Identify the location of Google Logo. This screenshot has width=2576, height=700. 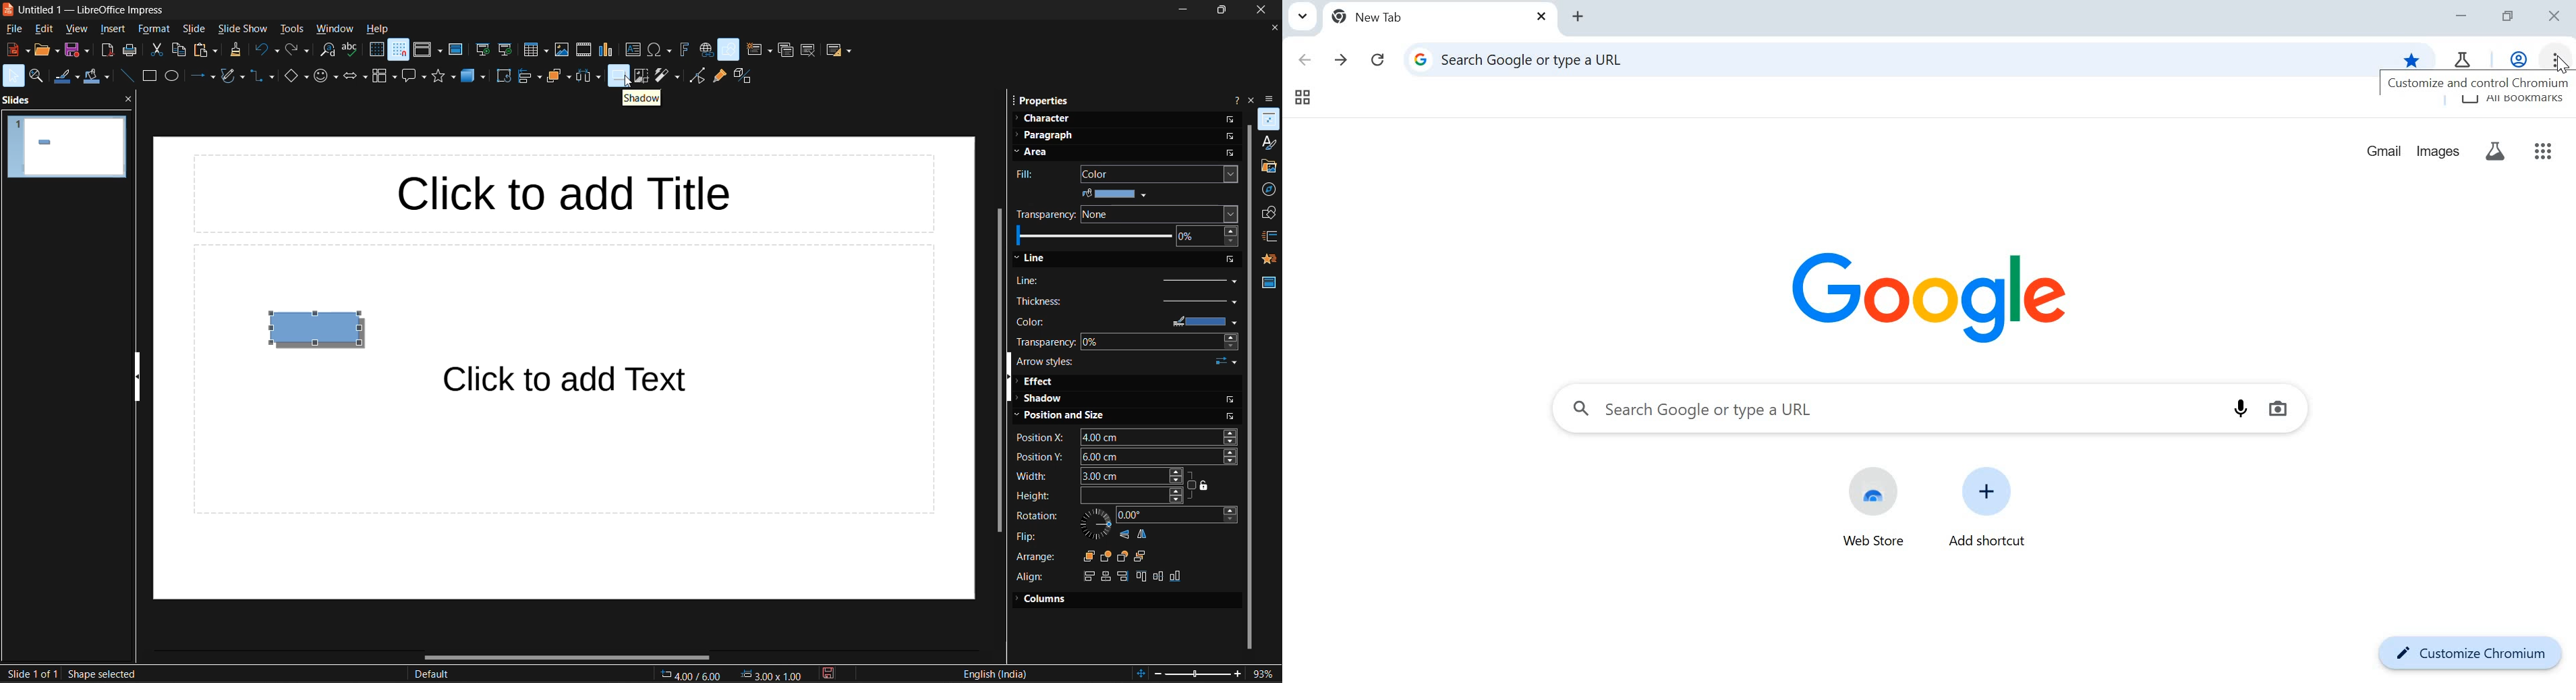
(1945, 298).